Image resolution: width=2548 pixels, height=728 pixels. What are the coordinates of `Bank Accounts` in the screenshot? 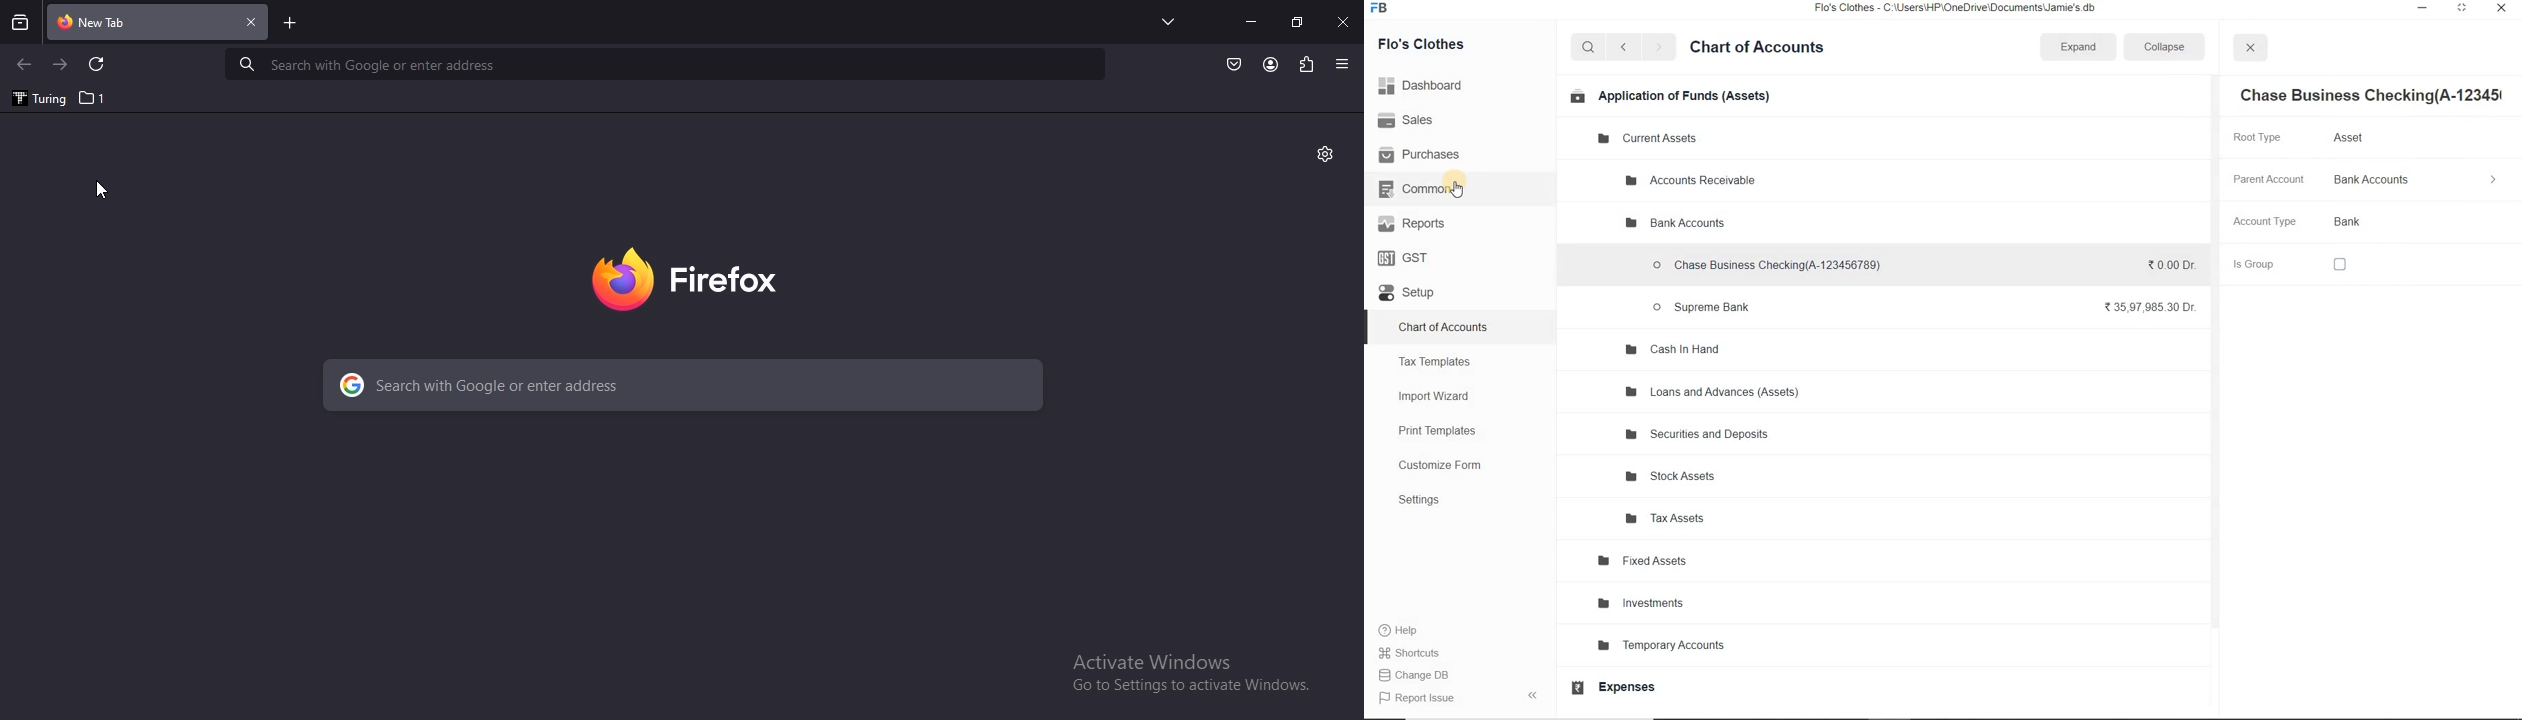 It's located at (1678, 225).